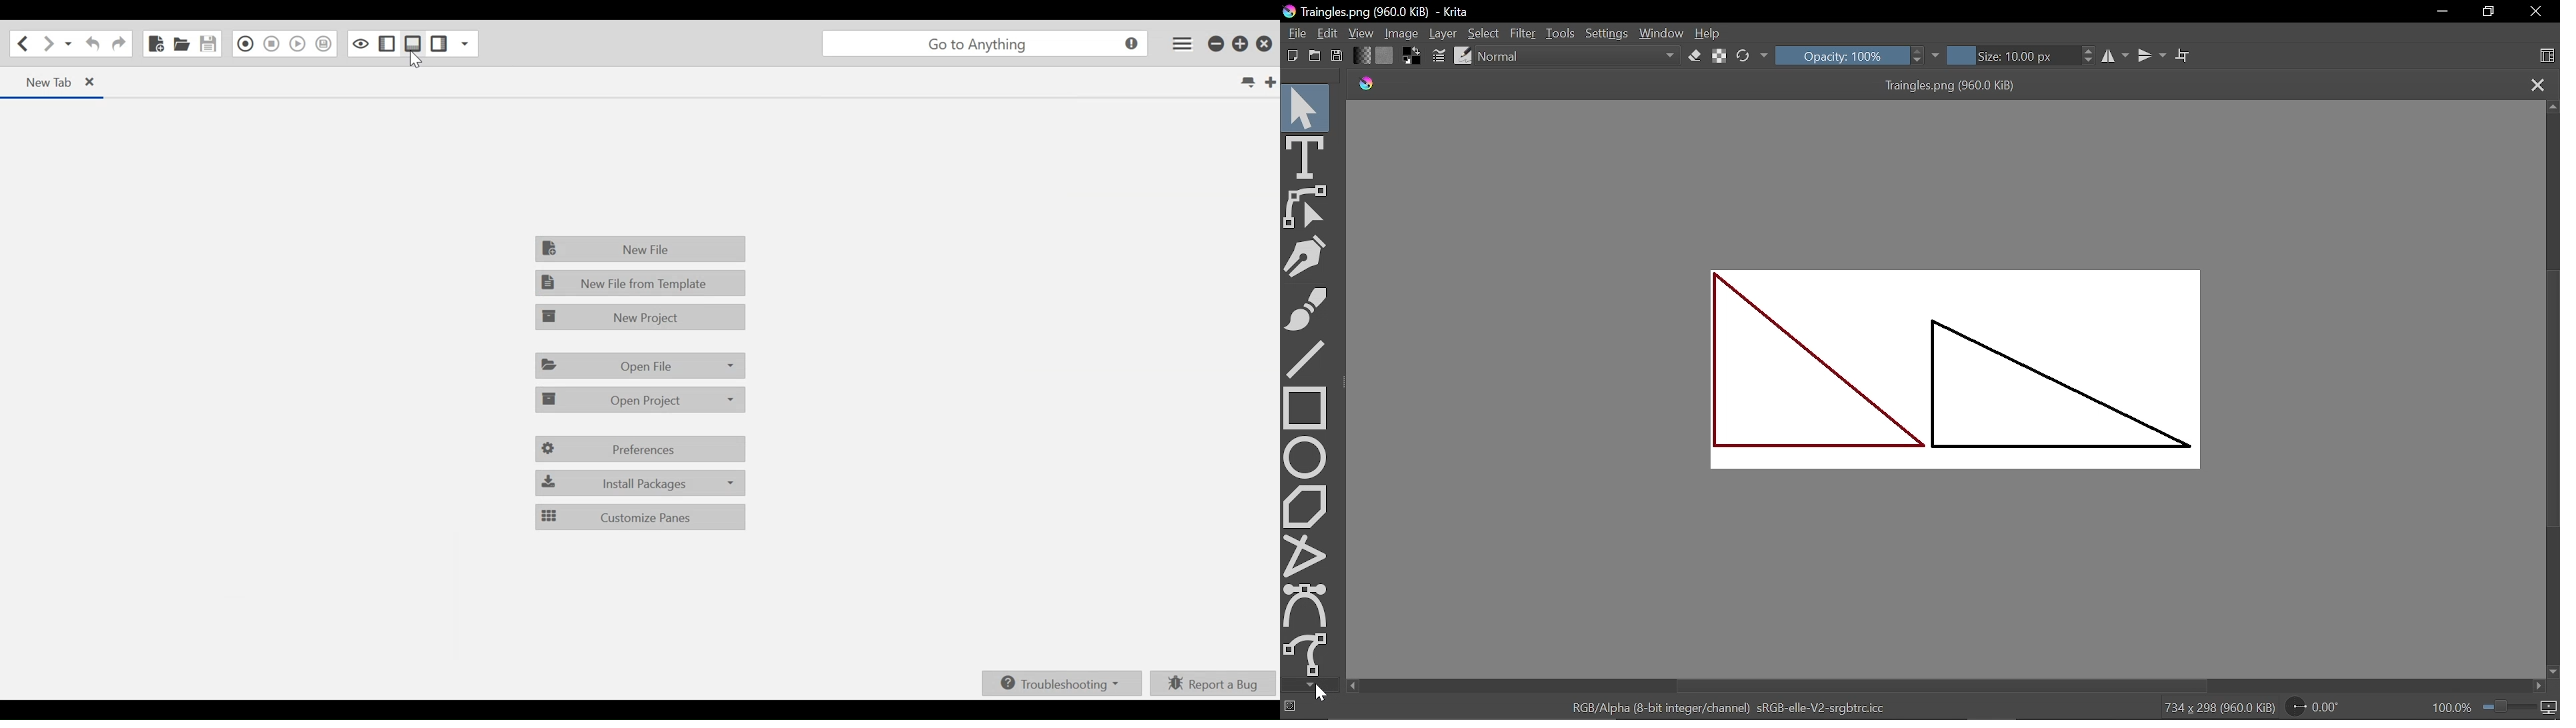 Image resolution: width=2576 pixels, height=728 pixels. What do you see at coordinates (1306, 605) in the screenshot?
I see `Bezier select tool` at bounding box center [1306, 605].